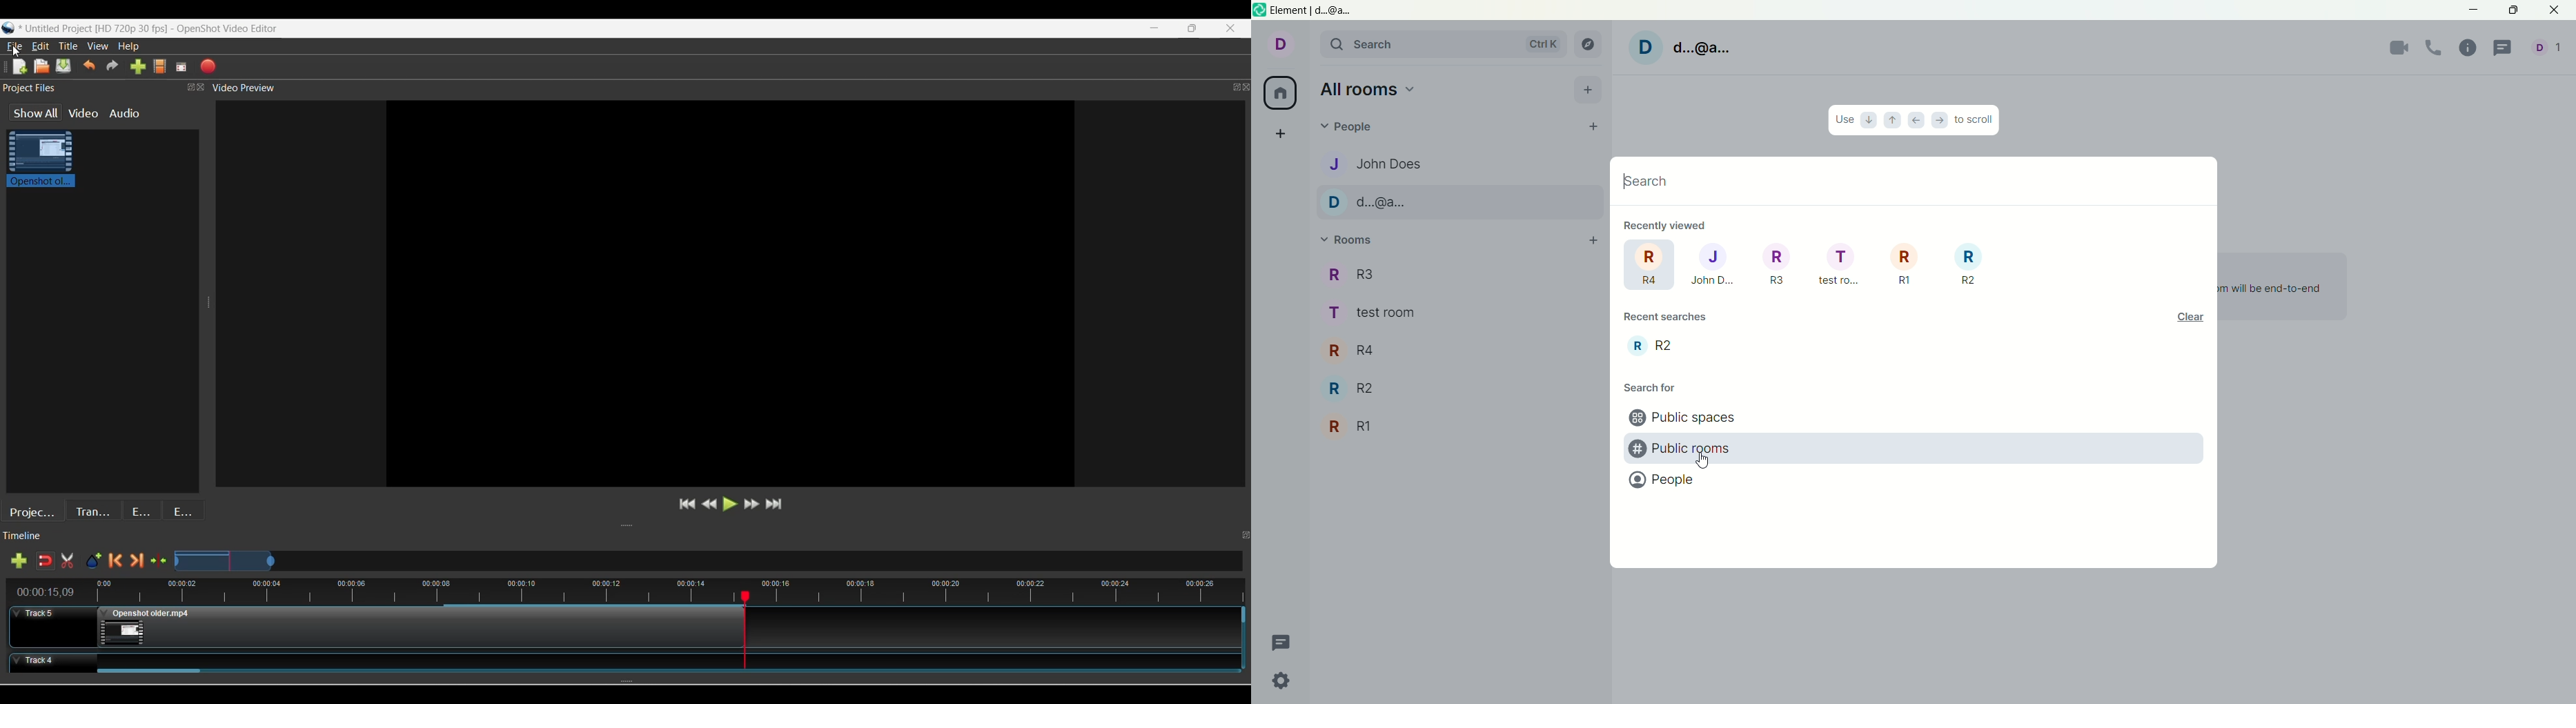  Describe the element at coordinates (208, 66) in the screenshot. I see `Export video` at that location.